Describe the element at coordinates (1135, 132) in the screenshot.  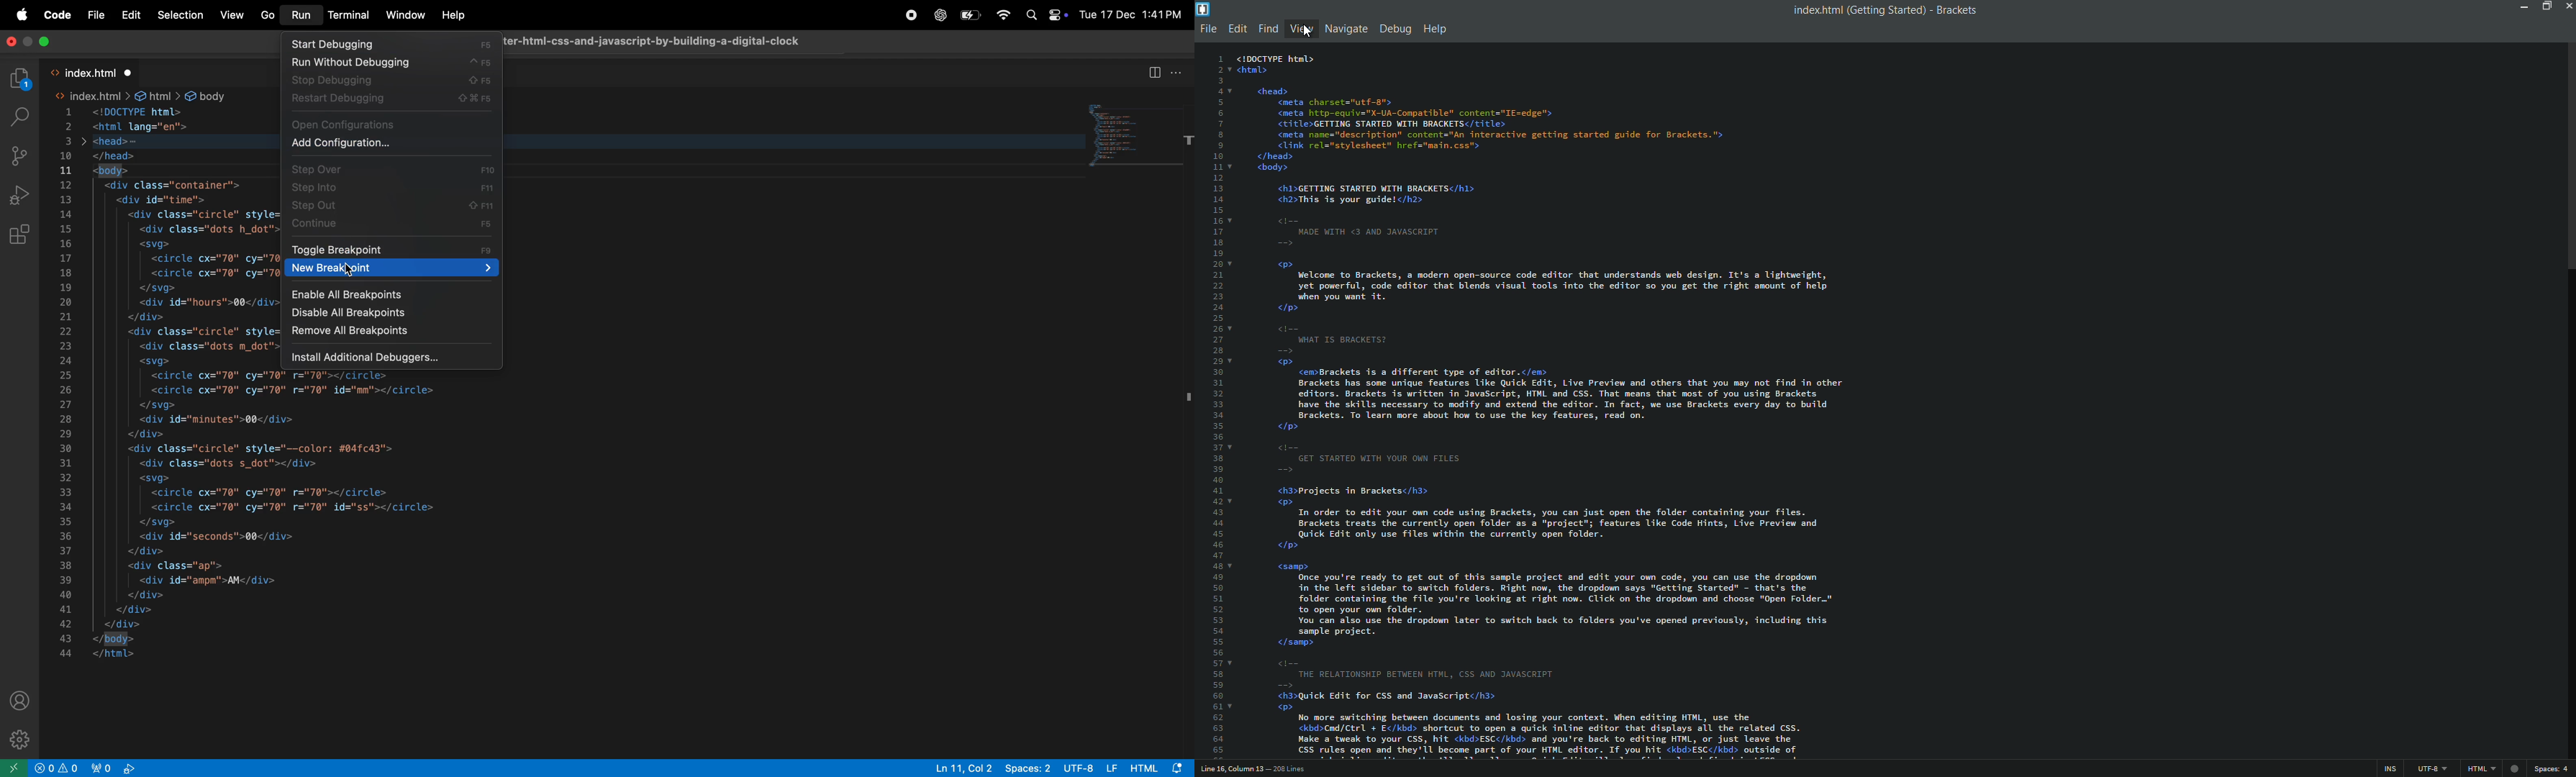
I see `code block` at that location.